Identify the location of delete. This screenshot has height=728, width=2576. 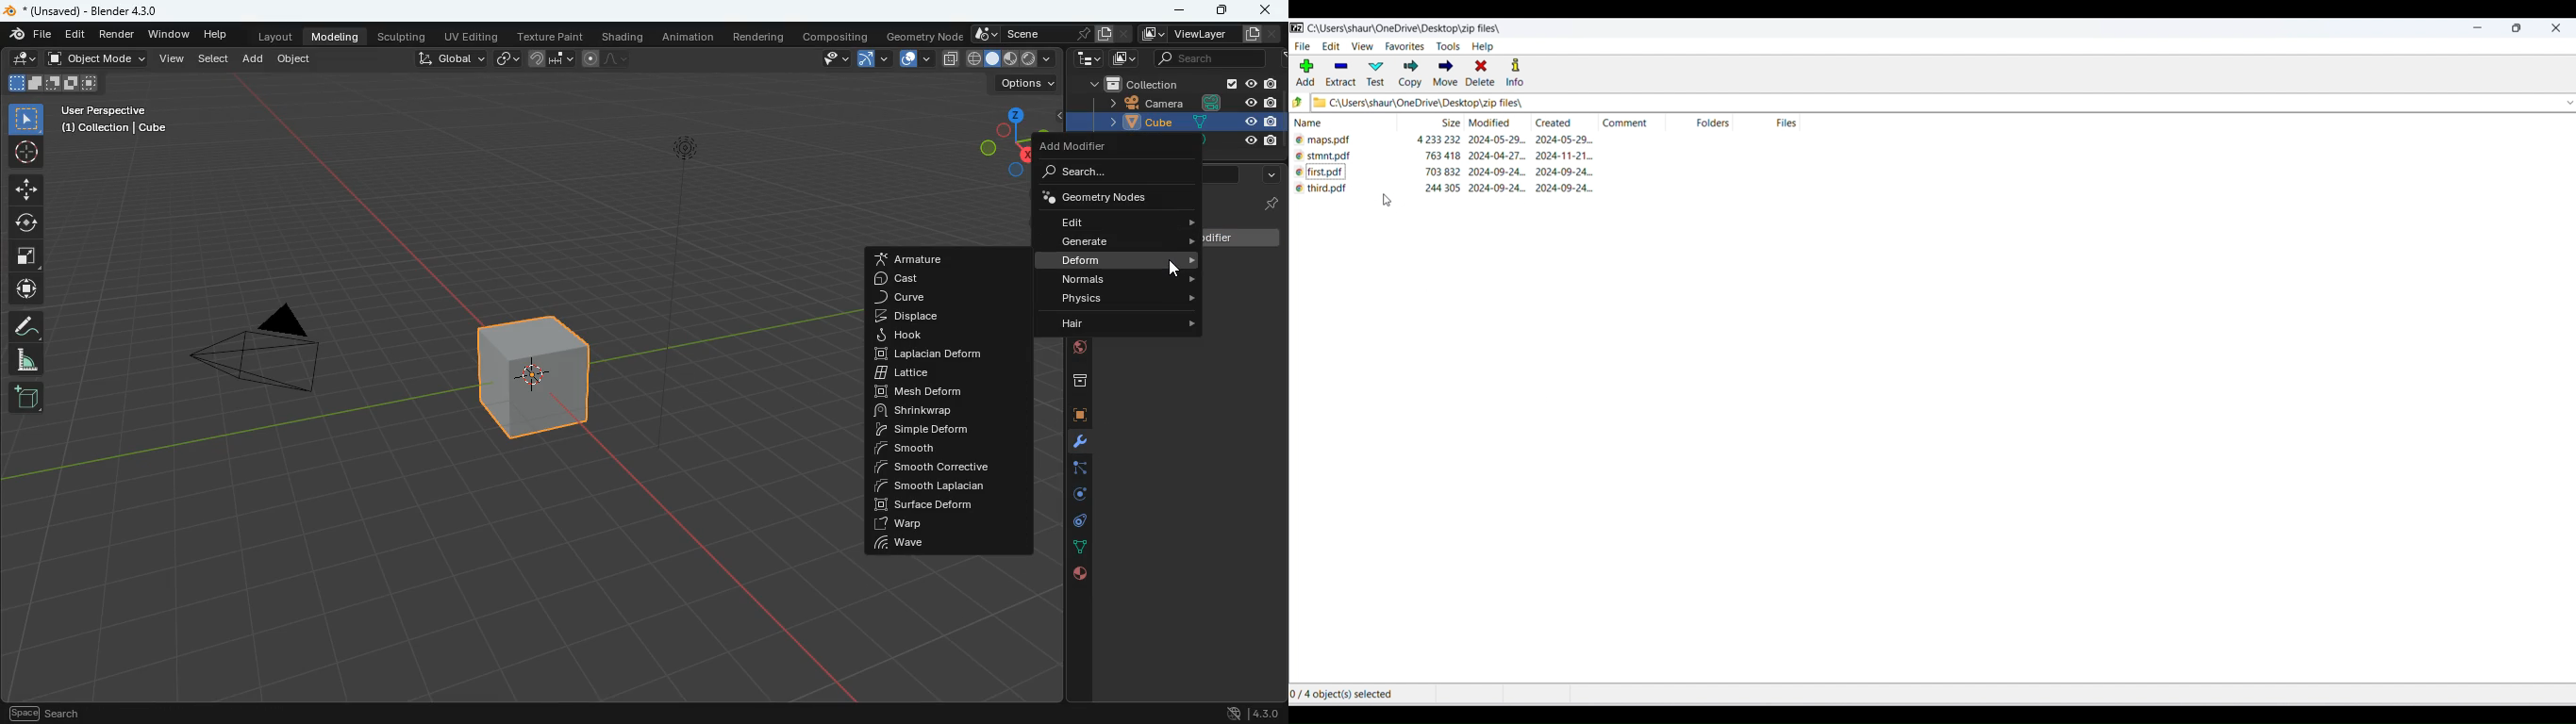
(1481, 74).